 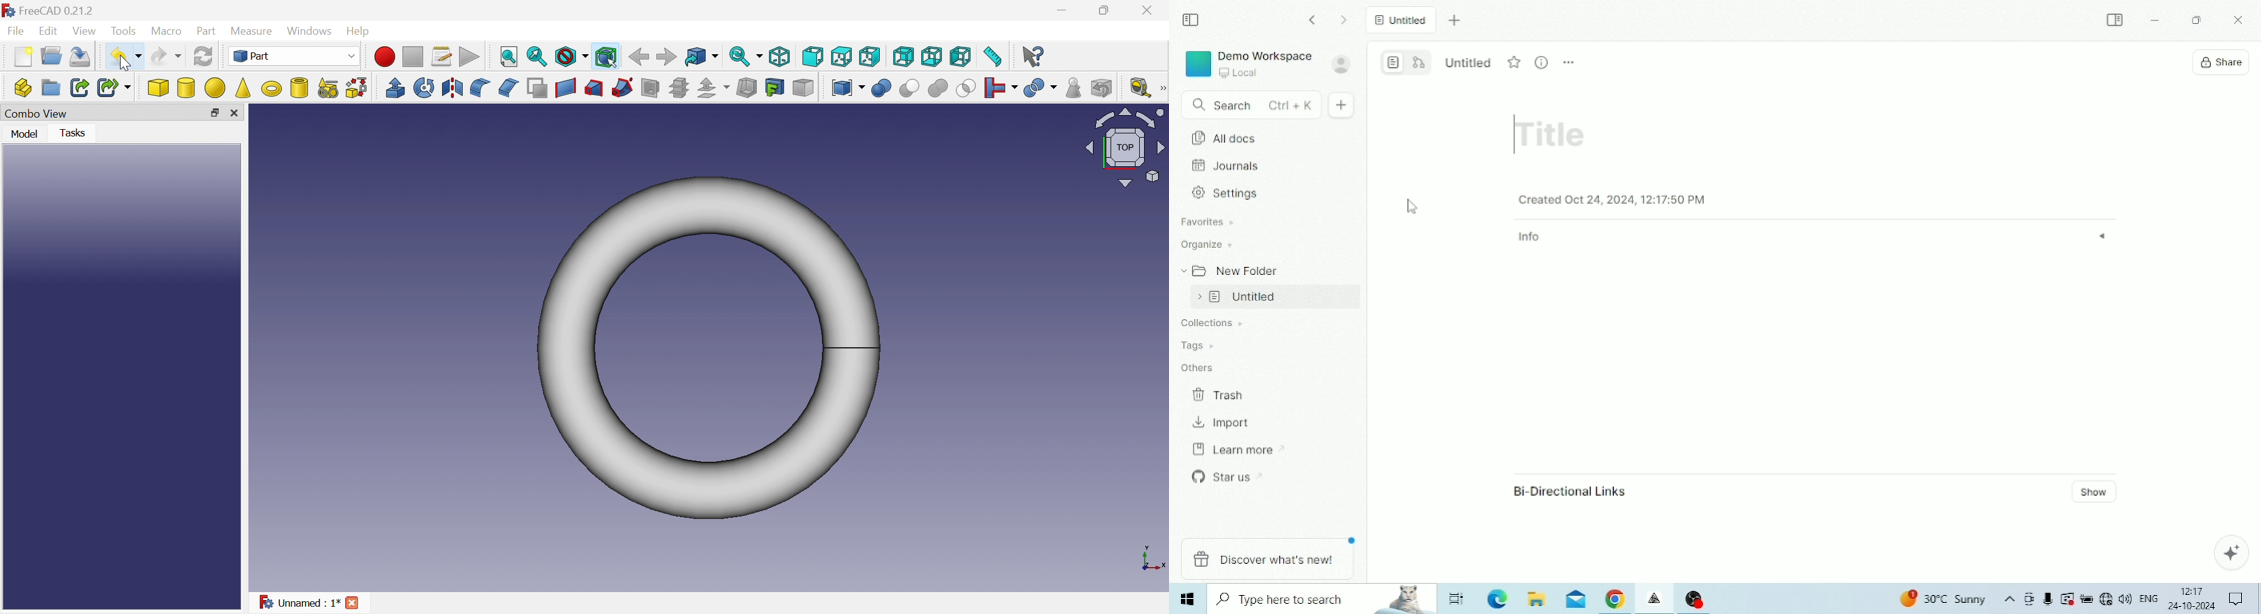 What do you see at coordinates (1209, 222) in the screenshot?
I see `Favourites` at bounding box center [1209, 222].